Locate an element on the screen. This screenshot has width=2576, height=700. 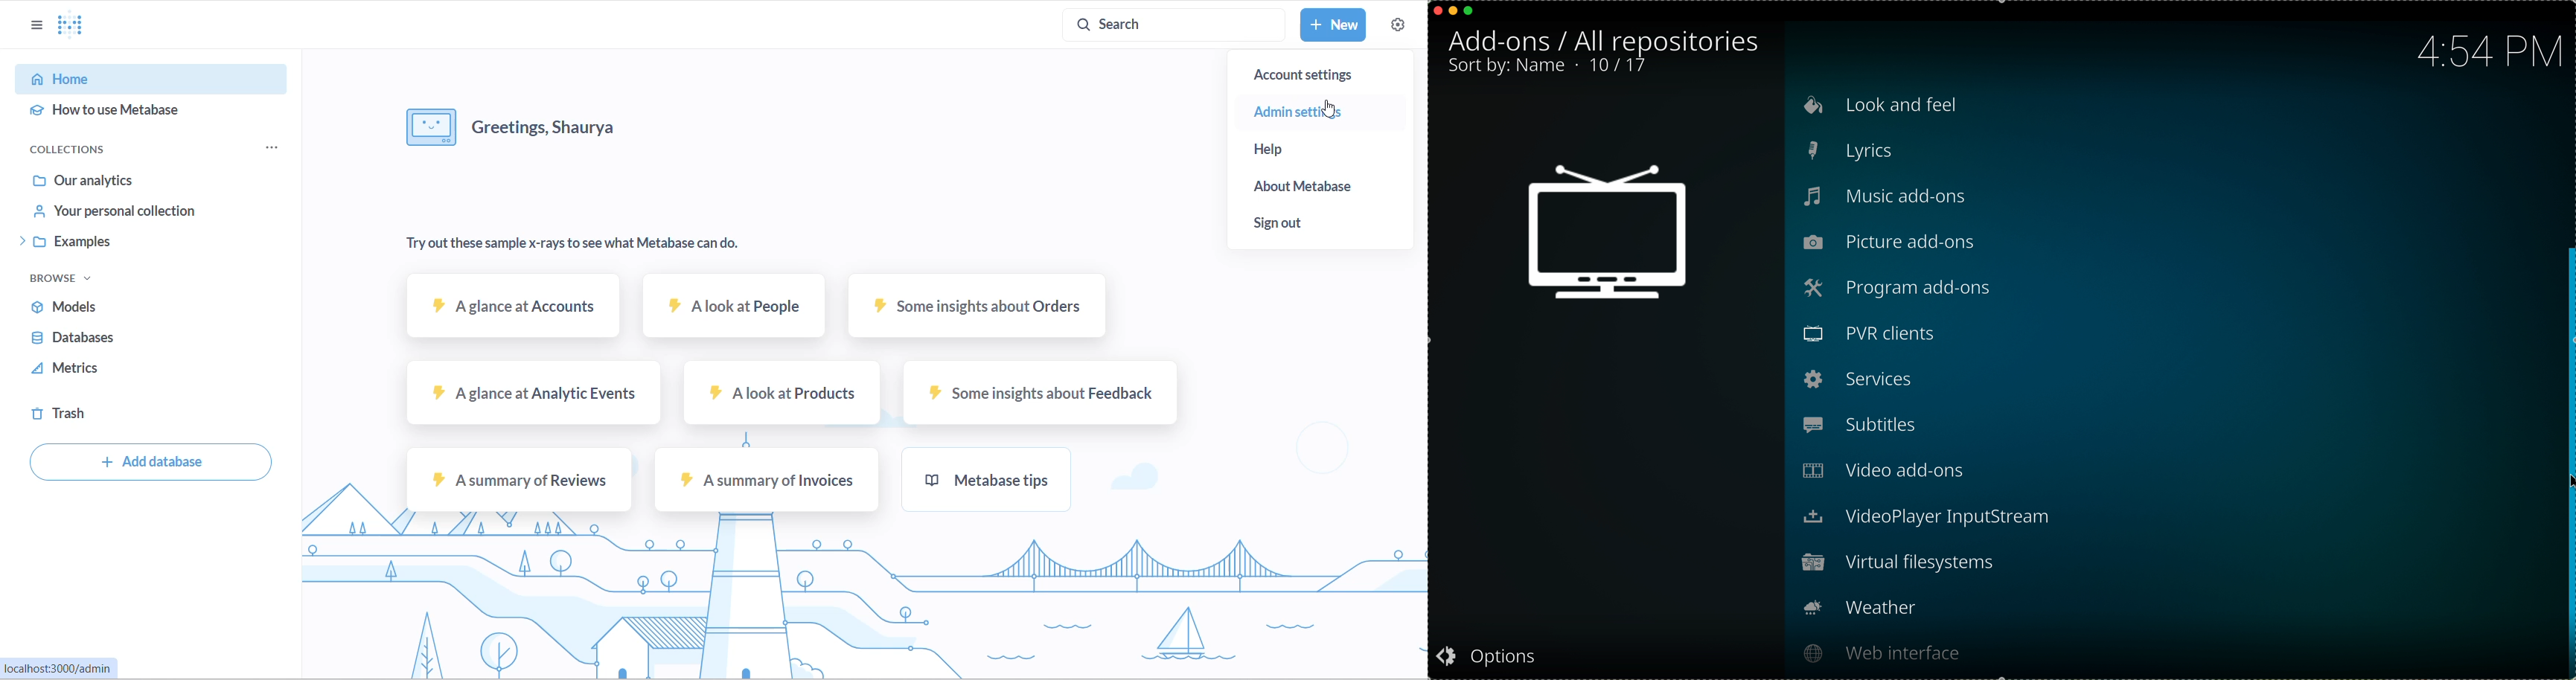
collections is located at coordinates (83, 145).